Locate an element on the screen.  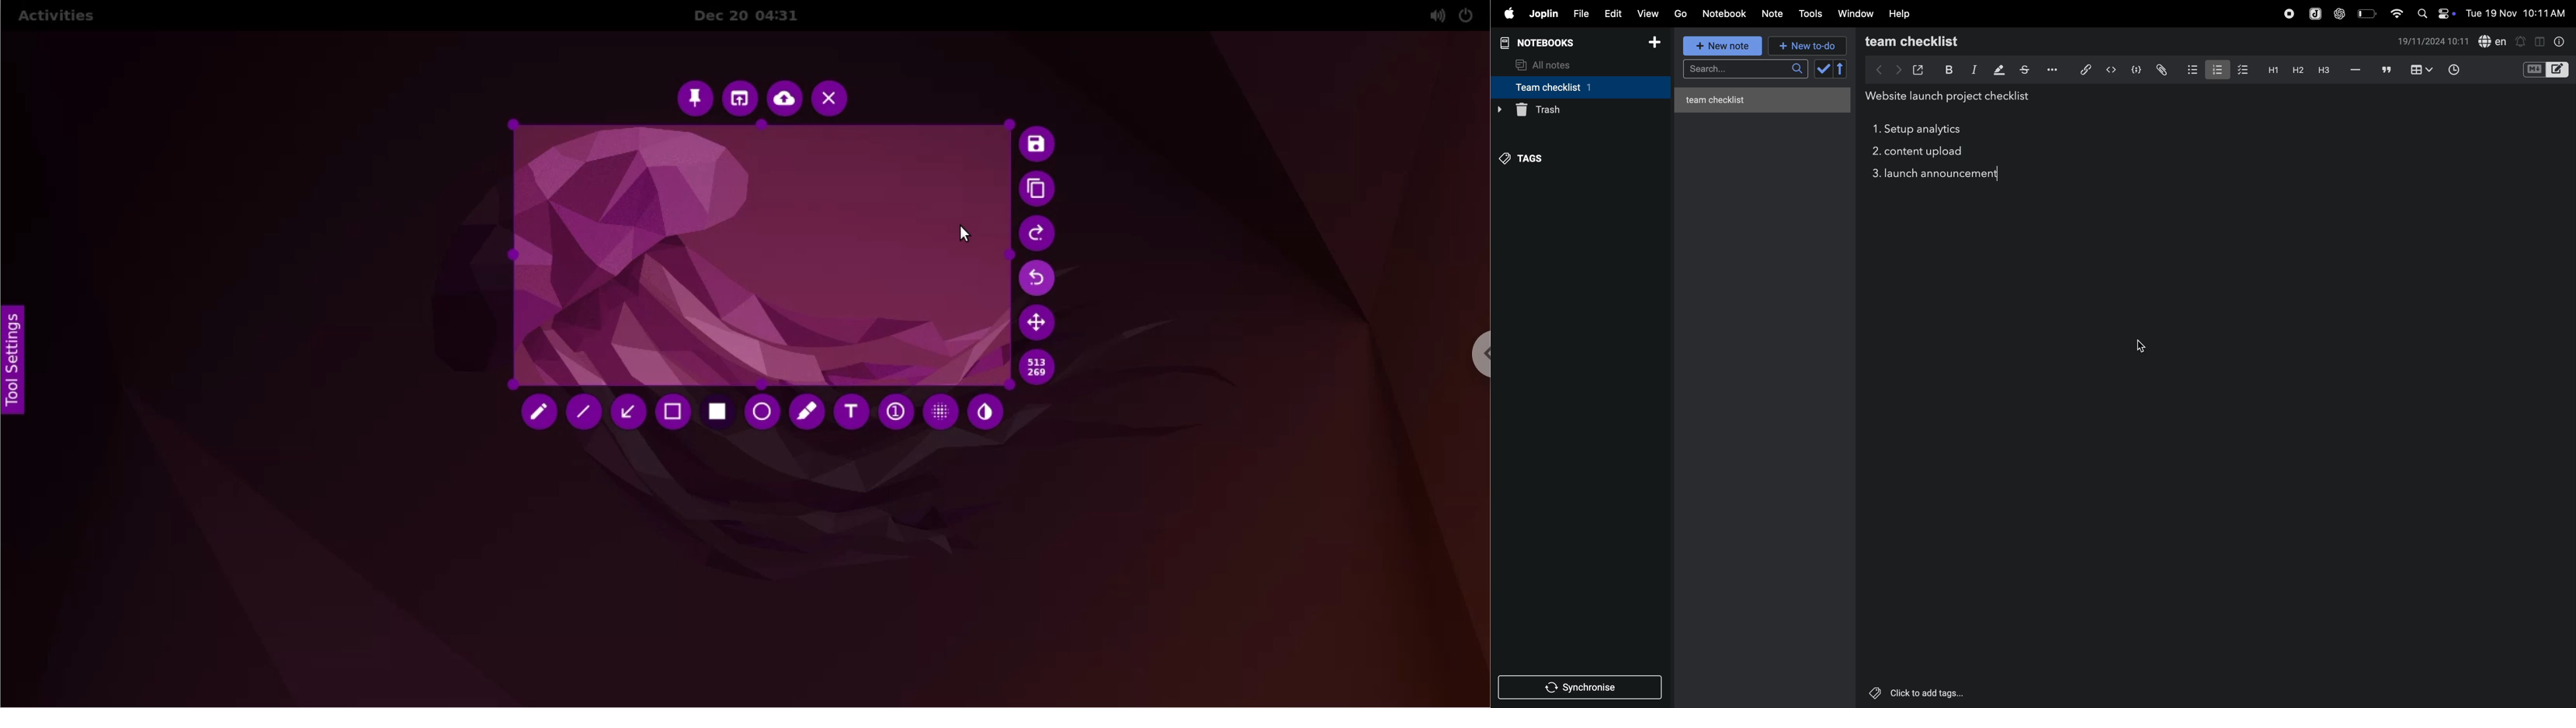
heading 3 is located at coordinates (2323, 70).